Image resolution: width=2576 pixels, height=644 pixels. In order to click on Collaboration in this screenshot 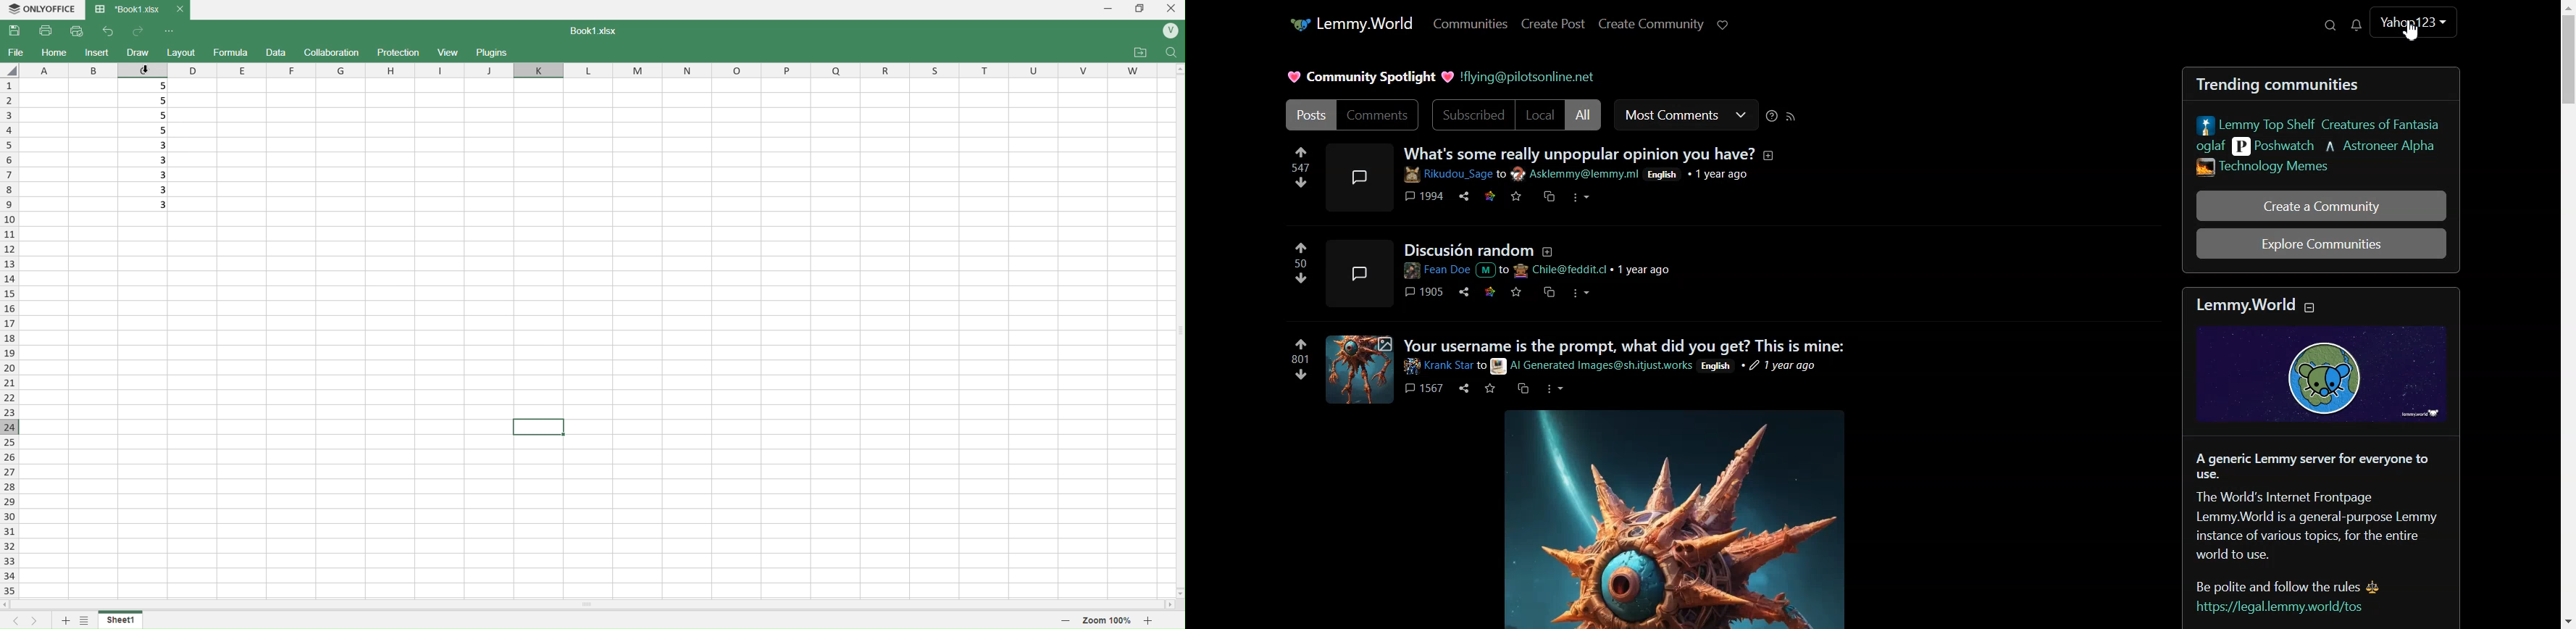, I will do `click(332, 52)`.